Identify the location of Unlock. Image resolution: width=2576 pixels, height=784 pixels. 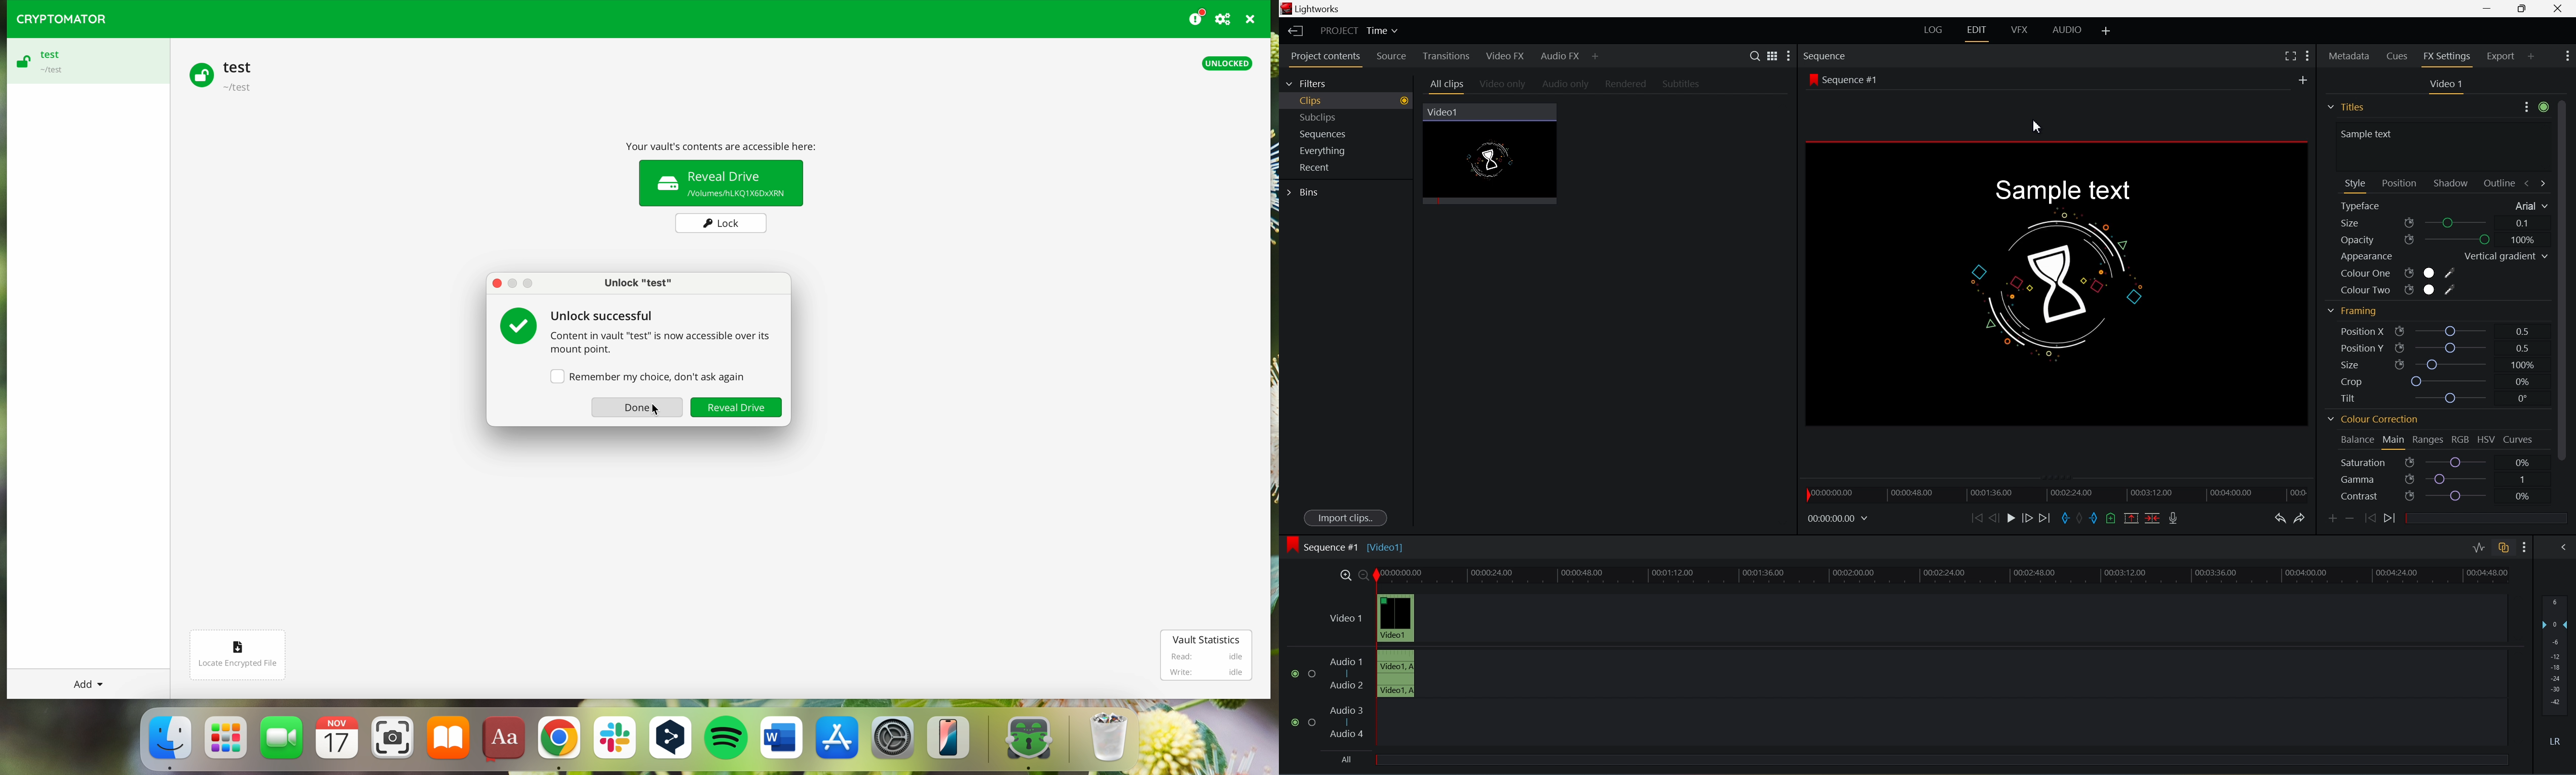
(736, 408).